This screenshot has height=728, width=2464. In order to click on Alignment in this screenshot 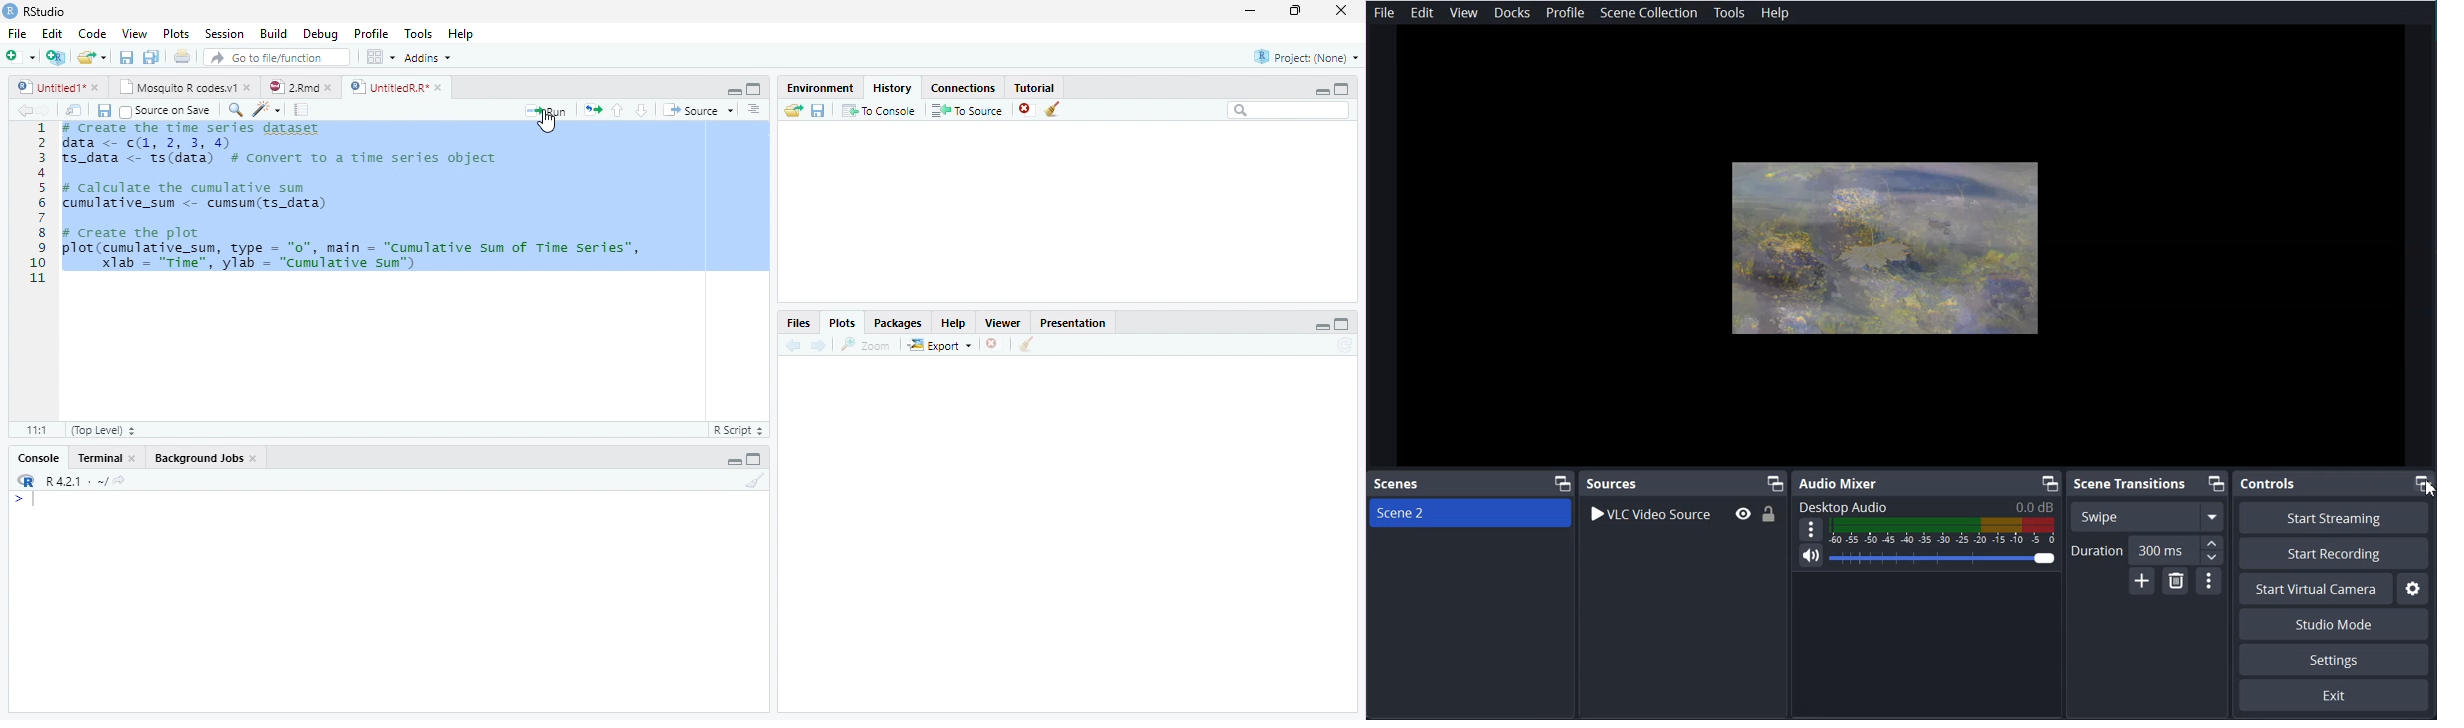, I will do `click(754, 110)`.